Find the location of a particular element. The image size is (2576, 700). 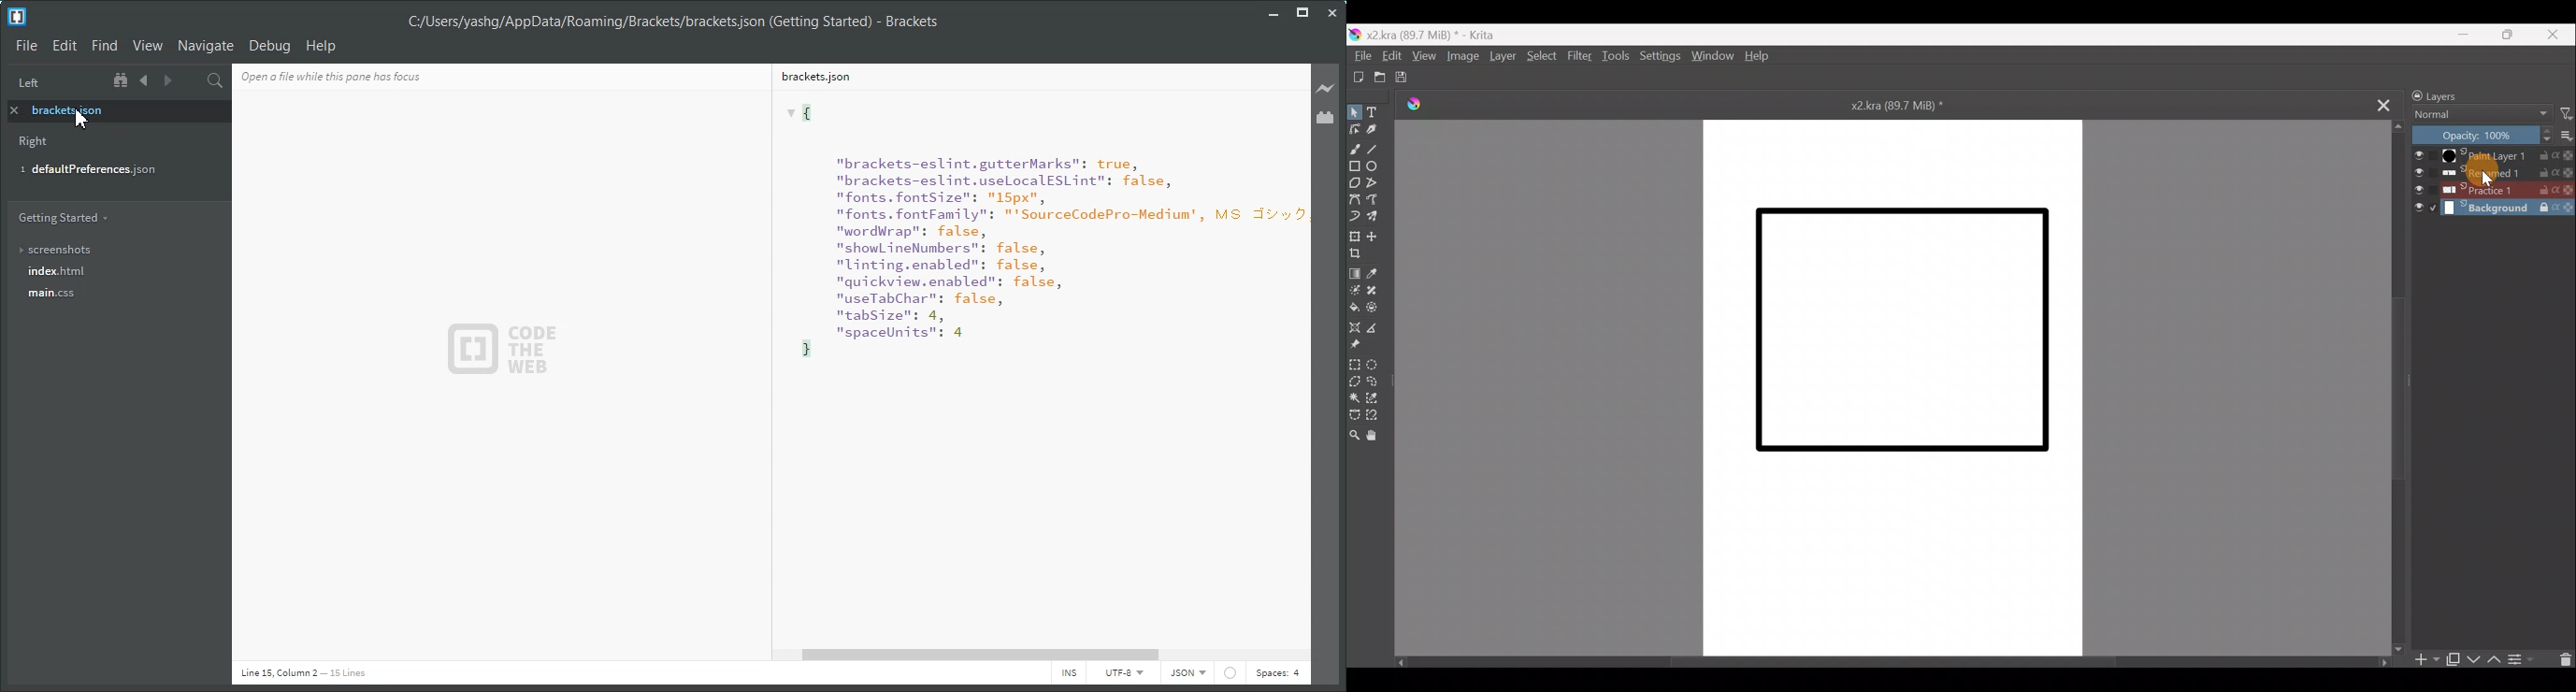

Duplicate layer/mask is located at coordinates (2454, 661).